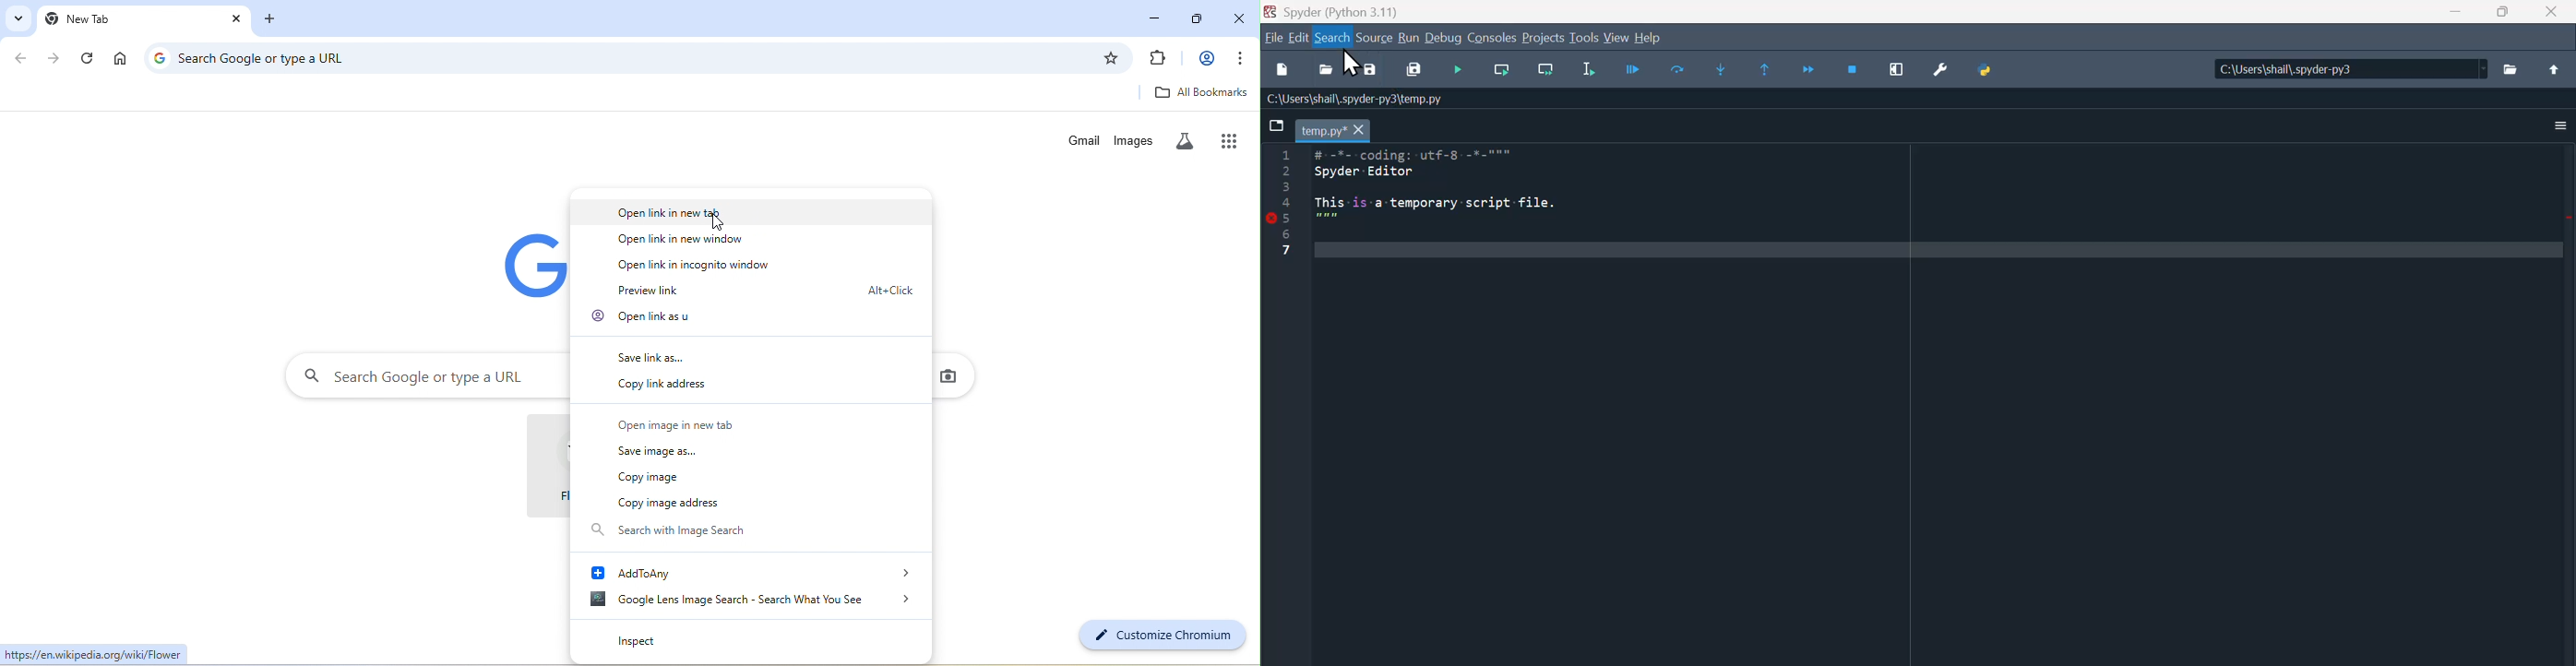 The width and height of the screenshot is (2576, 672). What do you see at coordinates (1350, 66) in the screenshot?
I see `Cursor on Search` at bounding box center [1350, 66].